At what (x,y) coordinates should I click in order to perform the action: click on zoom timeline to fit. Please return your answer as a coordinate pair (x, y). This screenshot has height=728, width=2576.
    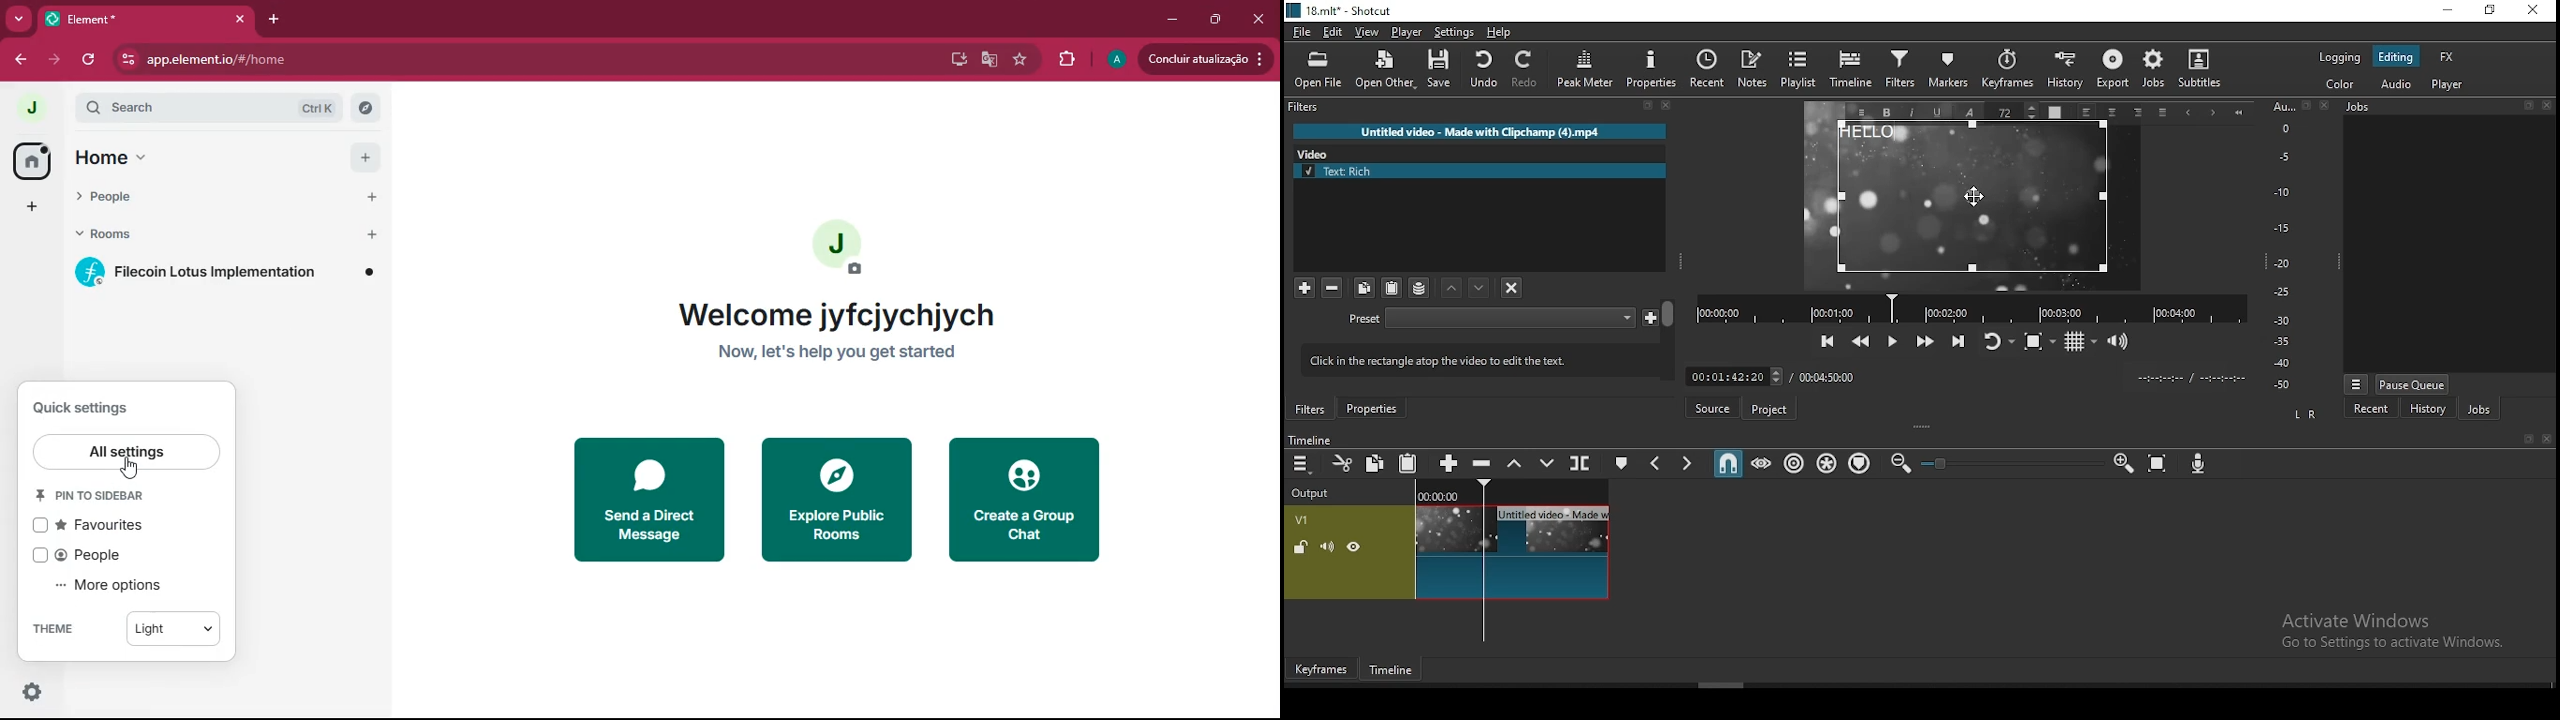
    Looking at the image, I should click on (2158, 463).